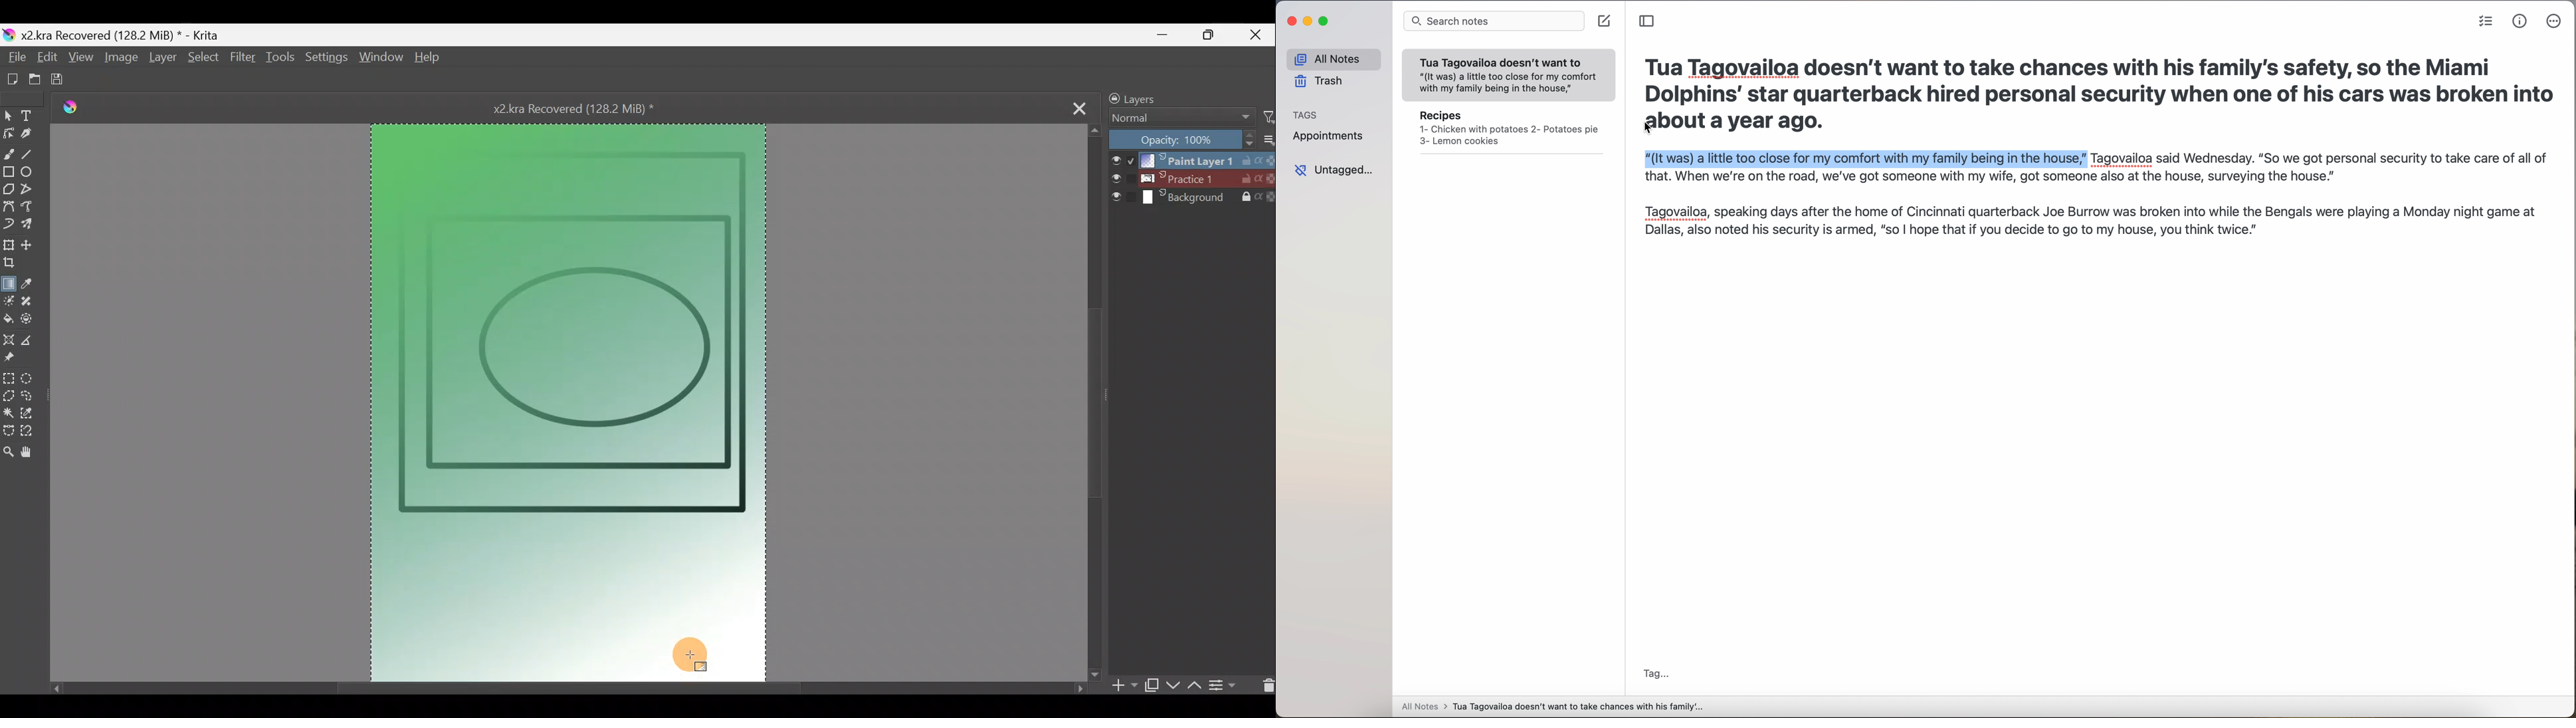 Image resolution: width=2576 pixels, height=728 pixels. What do you see at coordinates (1320, 81) in the screenshot?
I see `trash` at bounding box center [1320, 81].